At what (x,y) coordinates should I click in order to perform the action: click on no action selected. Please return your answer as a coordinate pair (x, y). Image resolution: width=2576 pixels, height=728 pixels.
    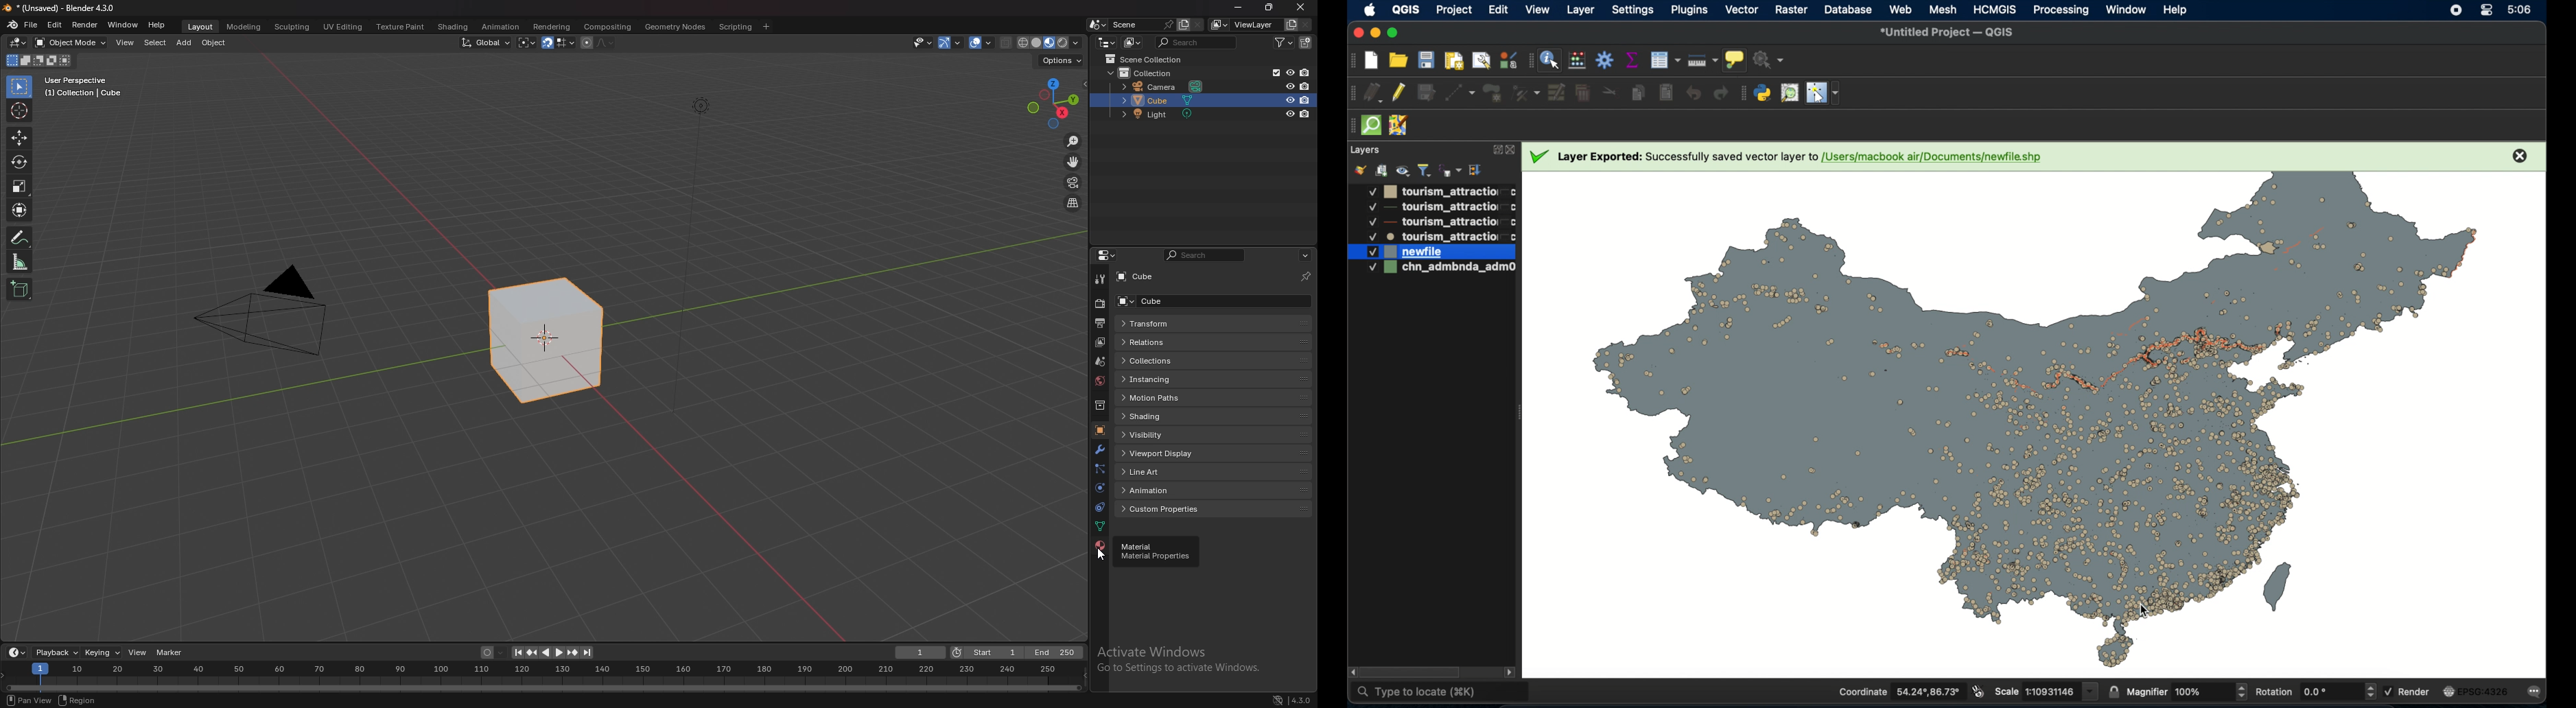
    Looking at the image, I should click on (1769, 58).